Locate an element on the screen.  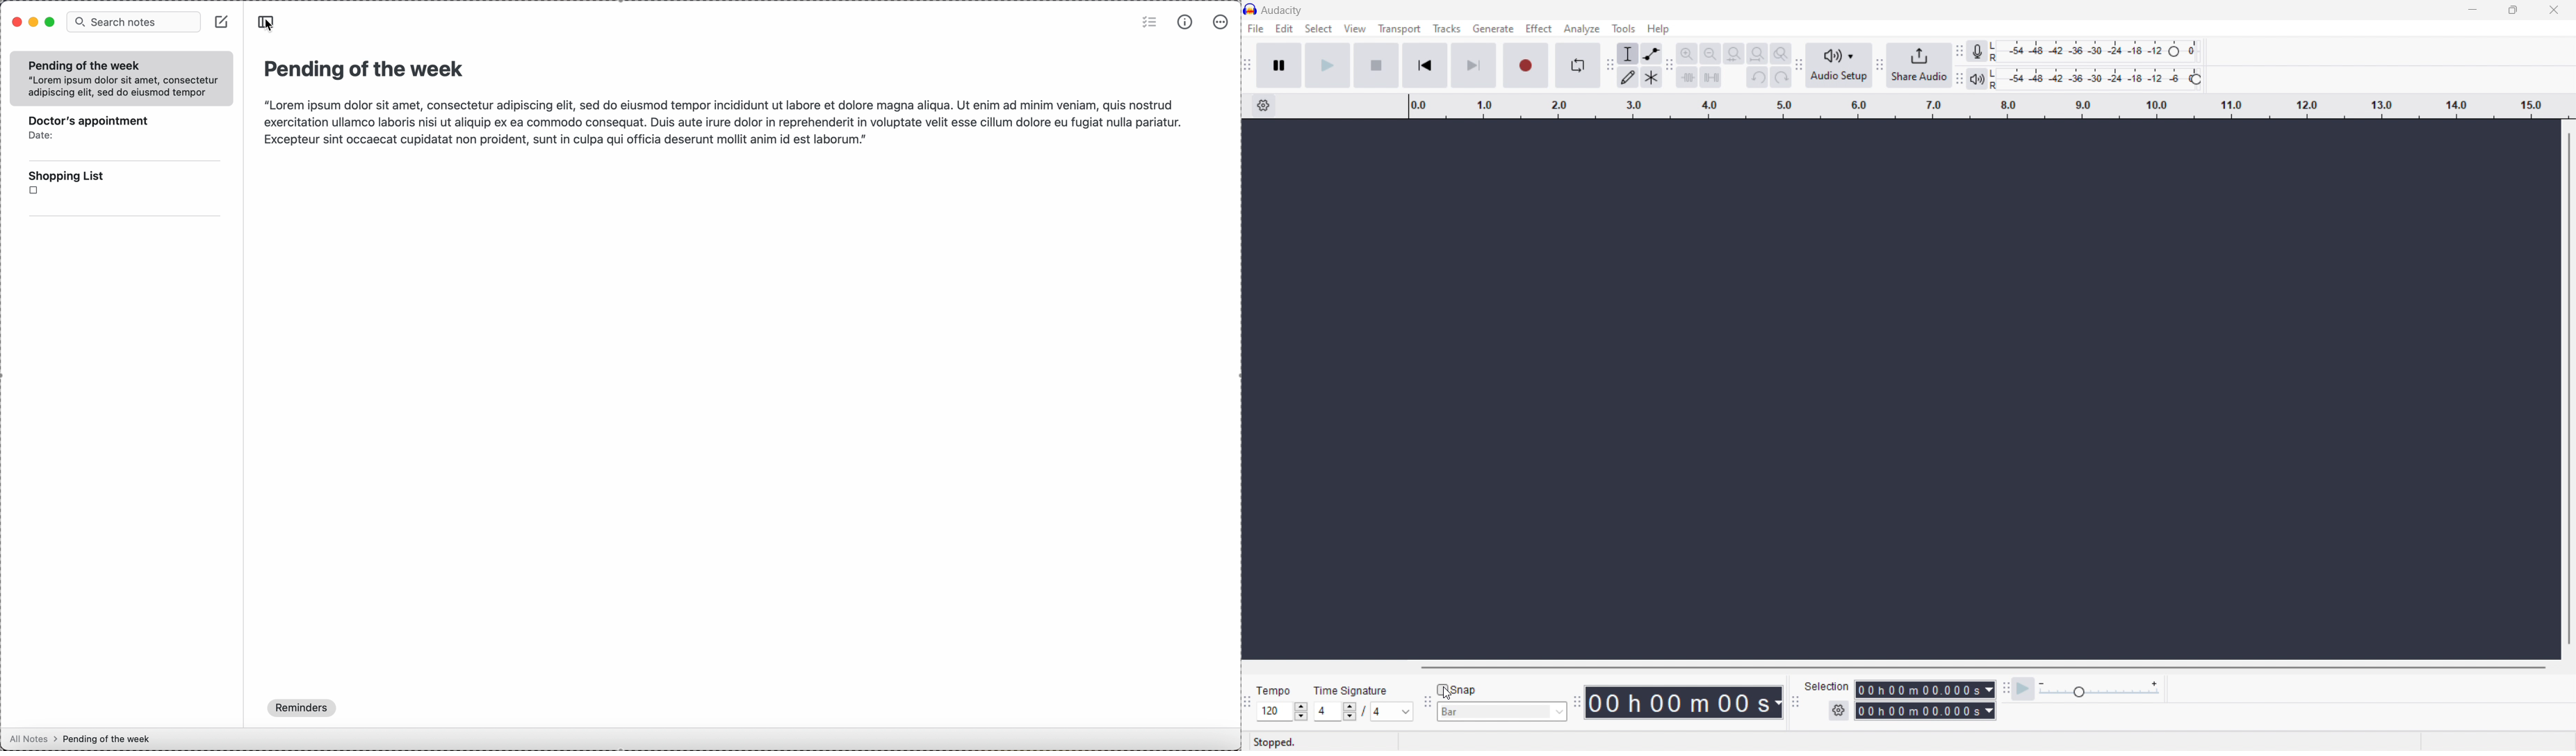
effect is located at coordinates (1540, 29).